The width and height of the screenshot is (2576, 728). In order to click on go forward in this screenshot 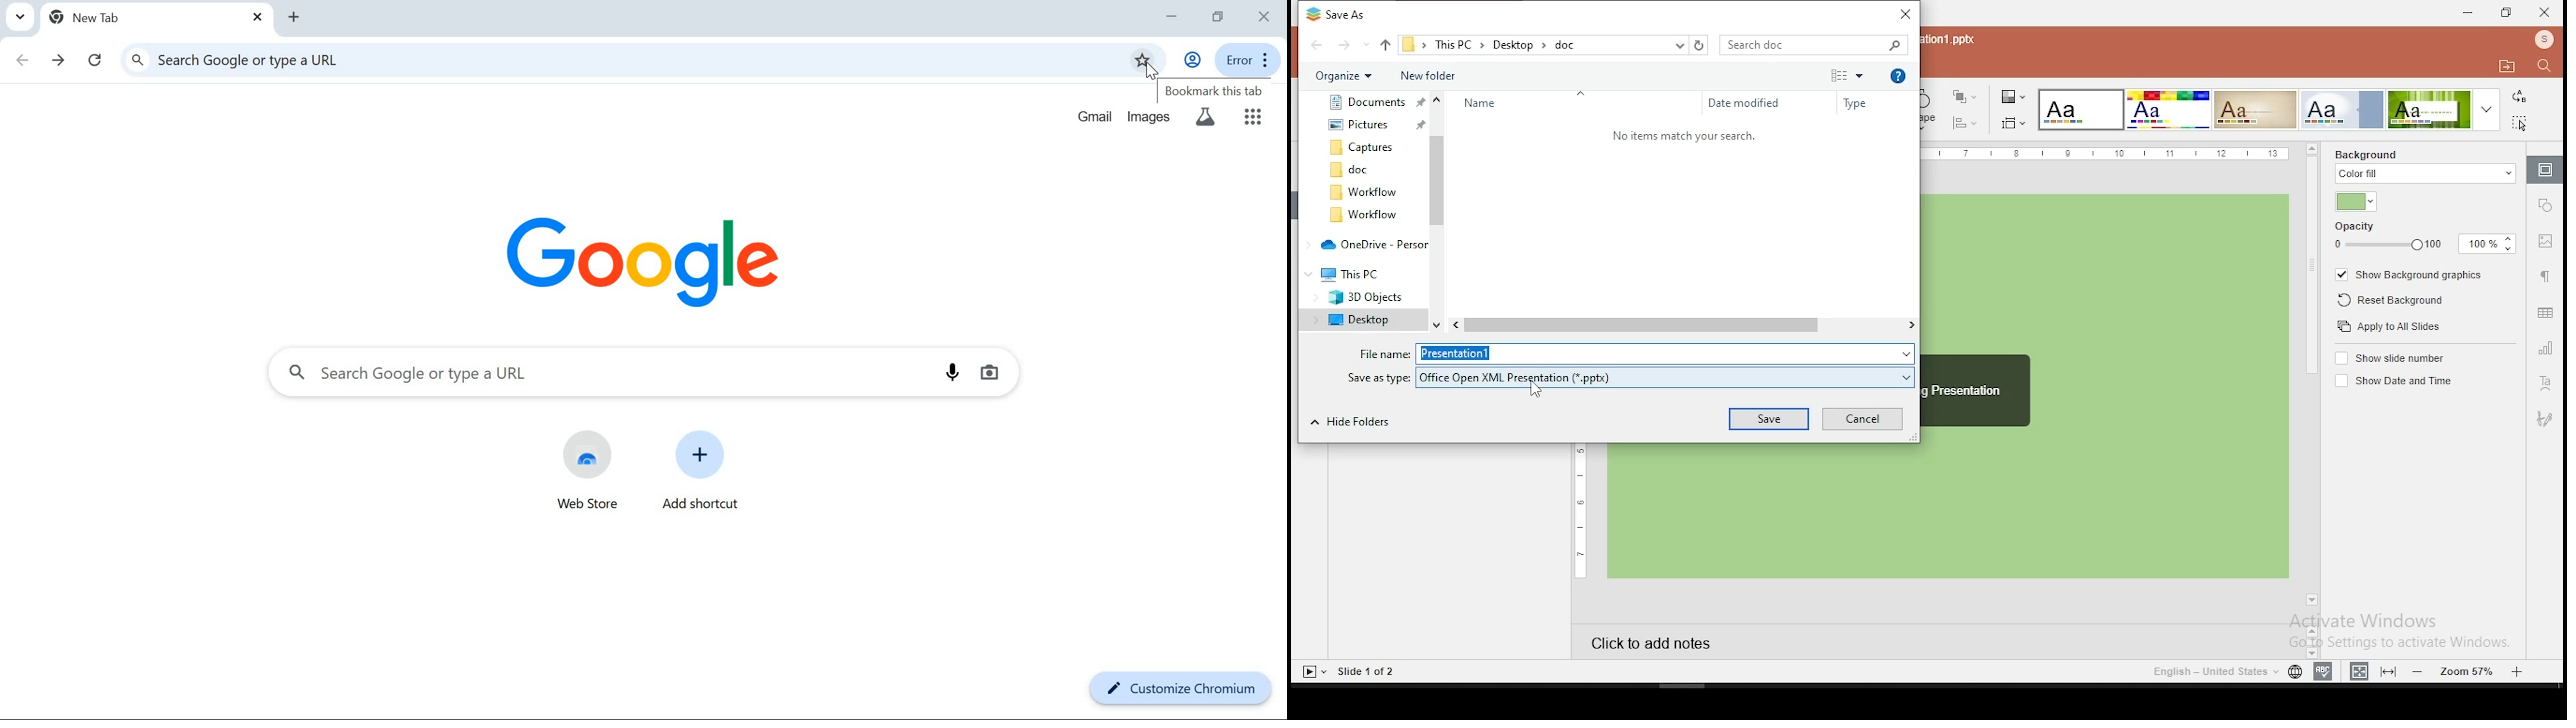, I will do `click(1352, 45)`.